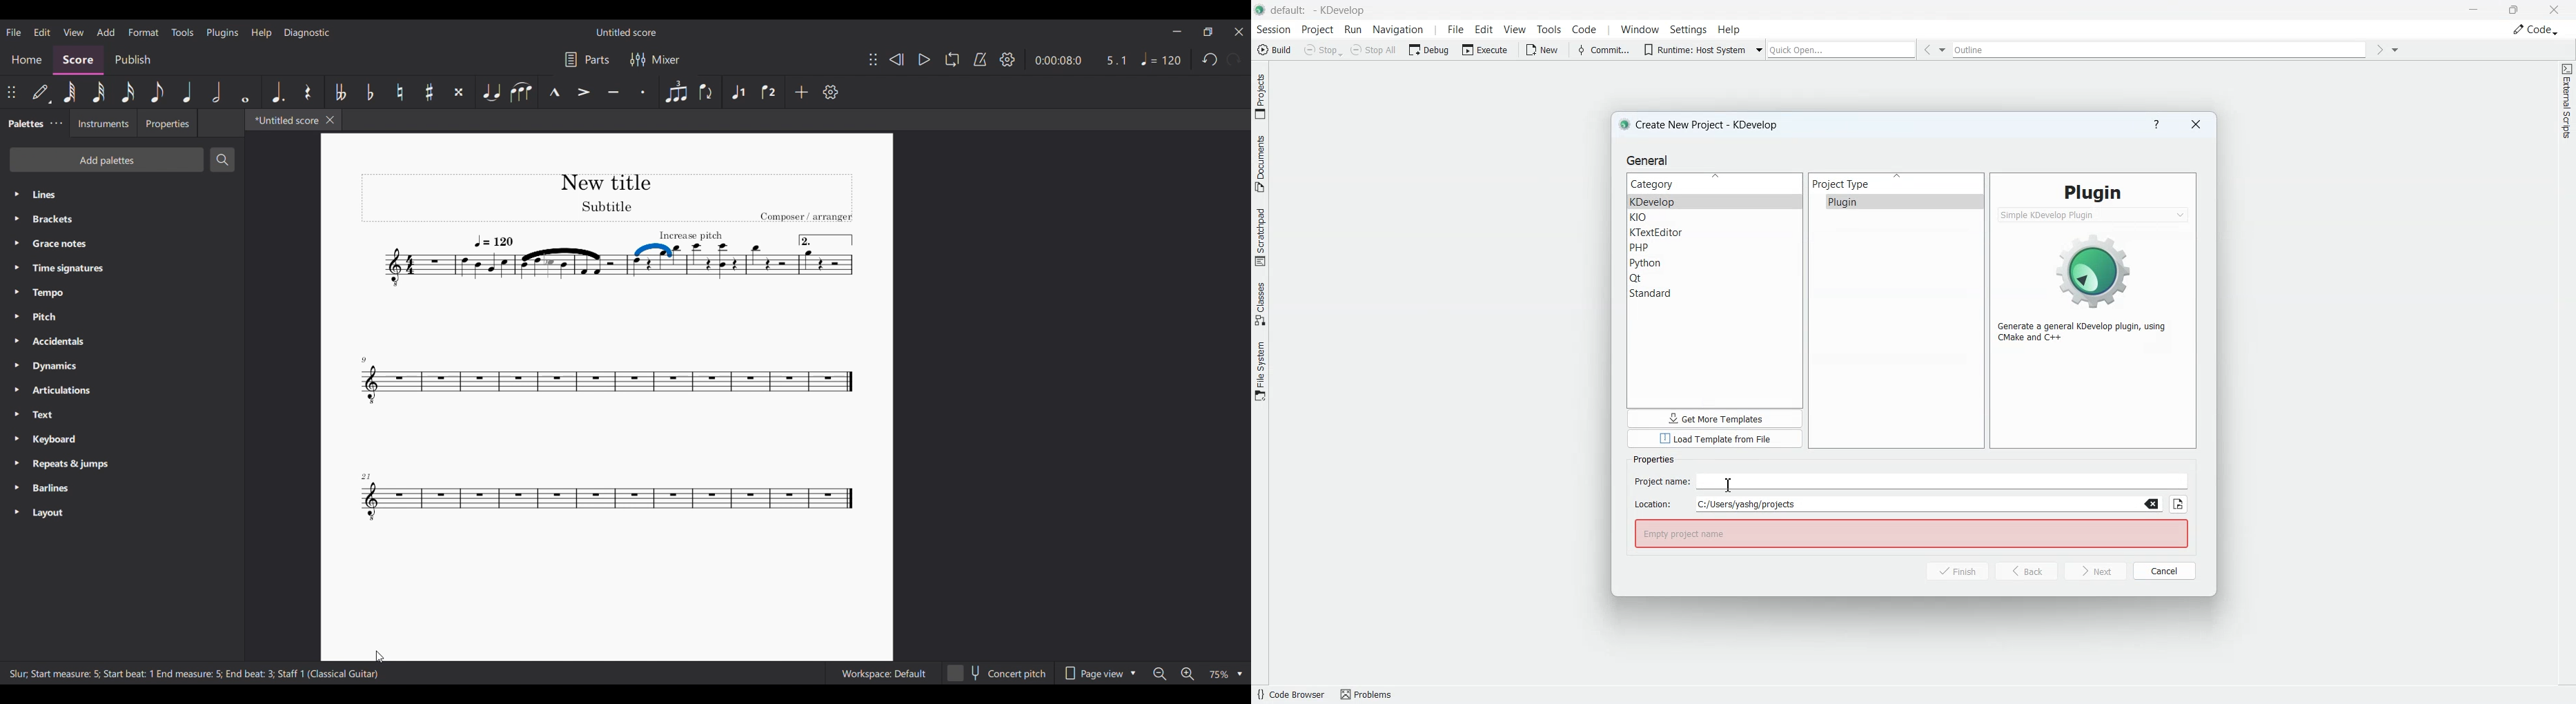  What do you see at coordinates (121, 243) in the screenshot?
I see `Grace notes` at bounding box center [121, 243].